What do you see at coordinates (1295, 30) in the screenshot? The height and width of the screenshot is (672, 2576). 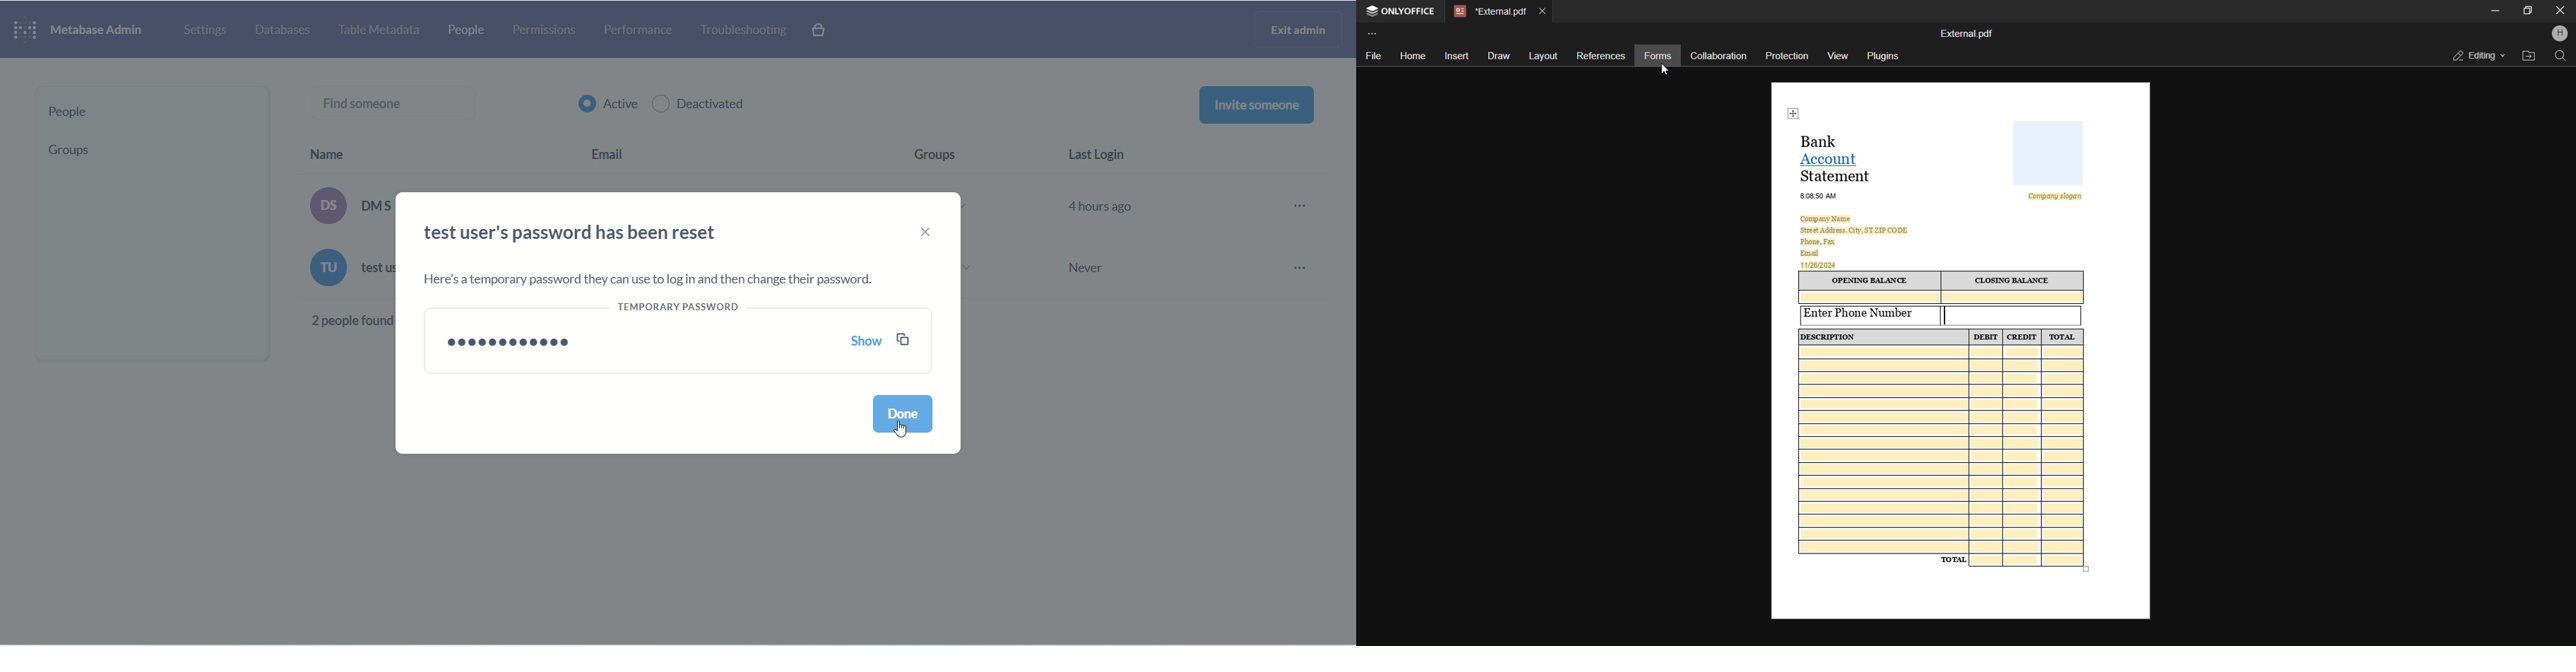 I see `exit admin` at bounding box center [1295, 30].